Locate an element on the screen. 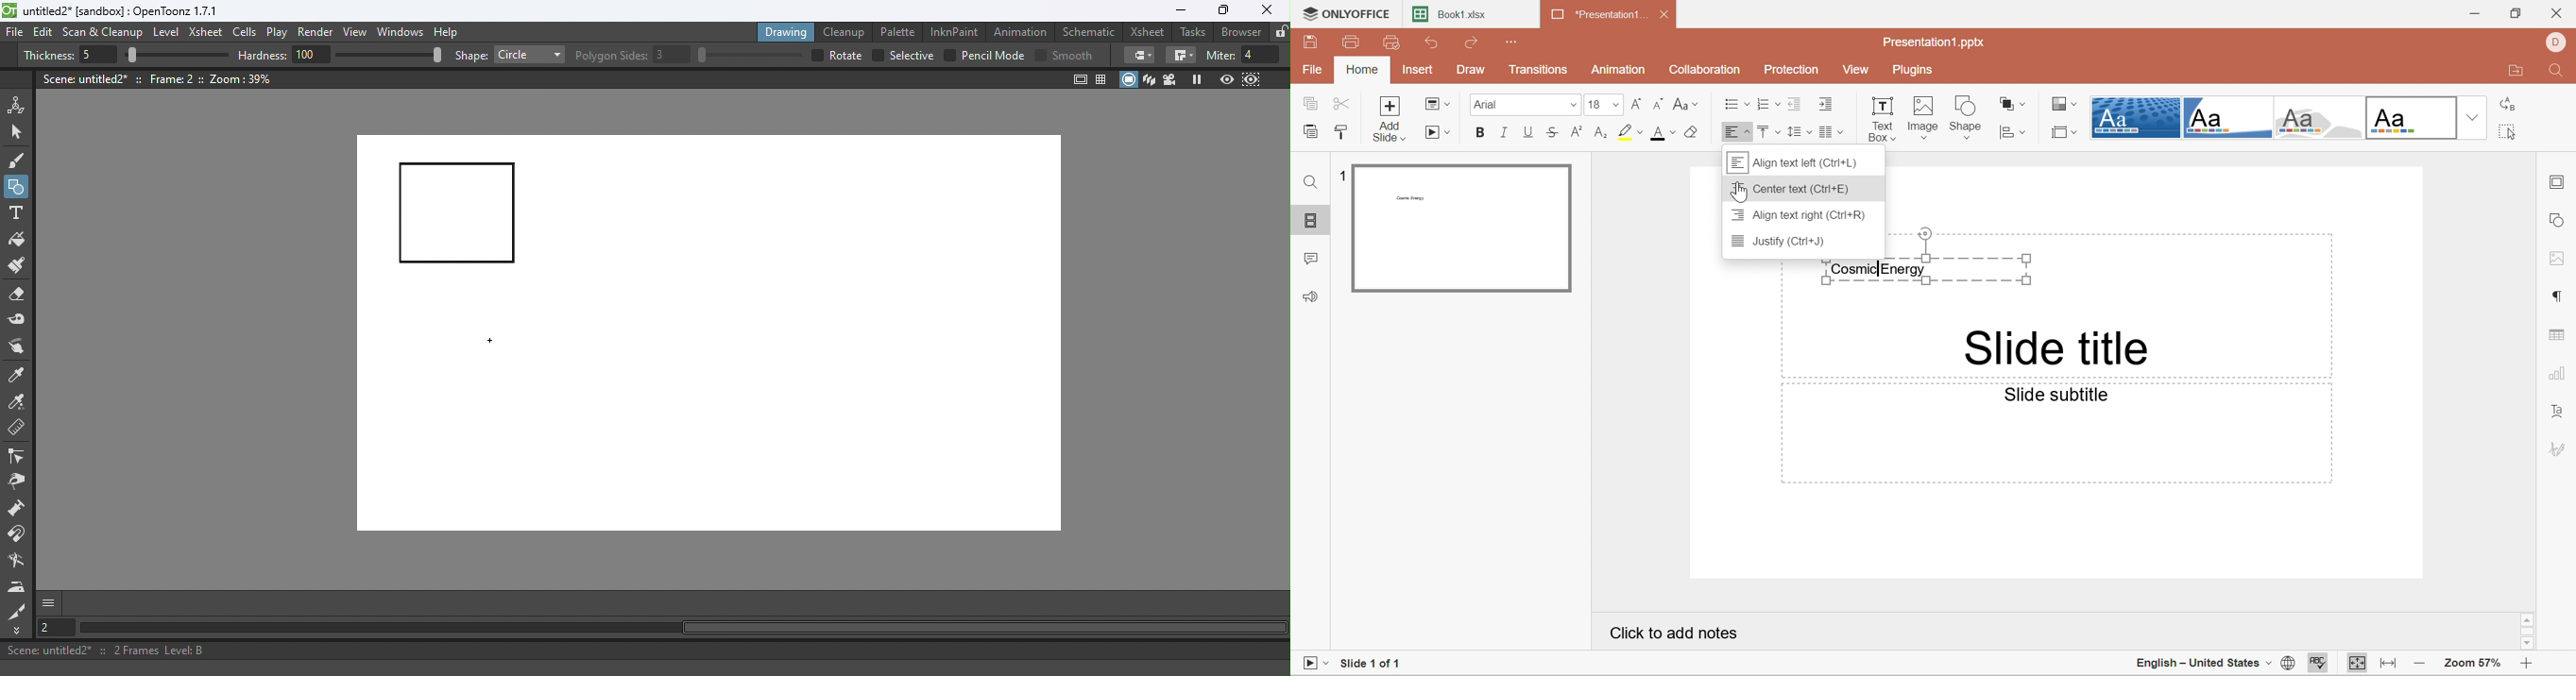 The width and height of the screenshot is (2576, 700). Slide title is located at coordinates (2056, 347).